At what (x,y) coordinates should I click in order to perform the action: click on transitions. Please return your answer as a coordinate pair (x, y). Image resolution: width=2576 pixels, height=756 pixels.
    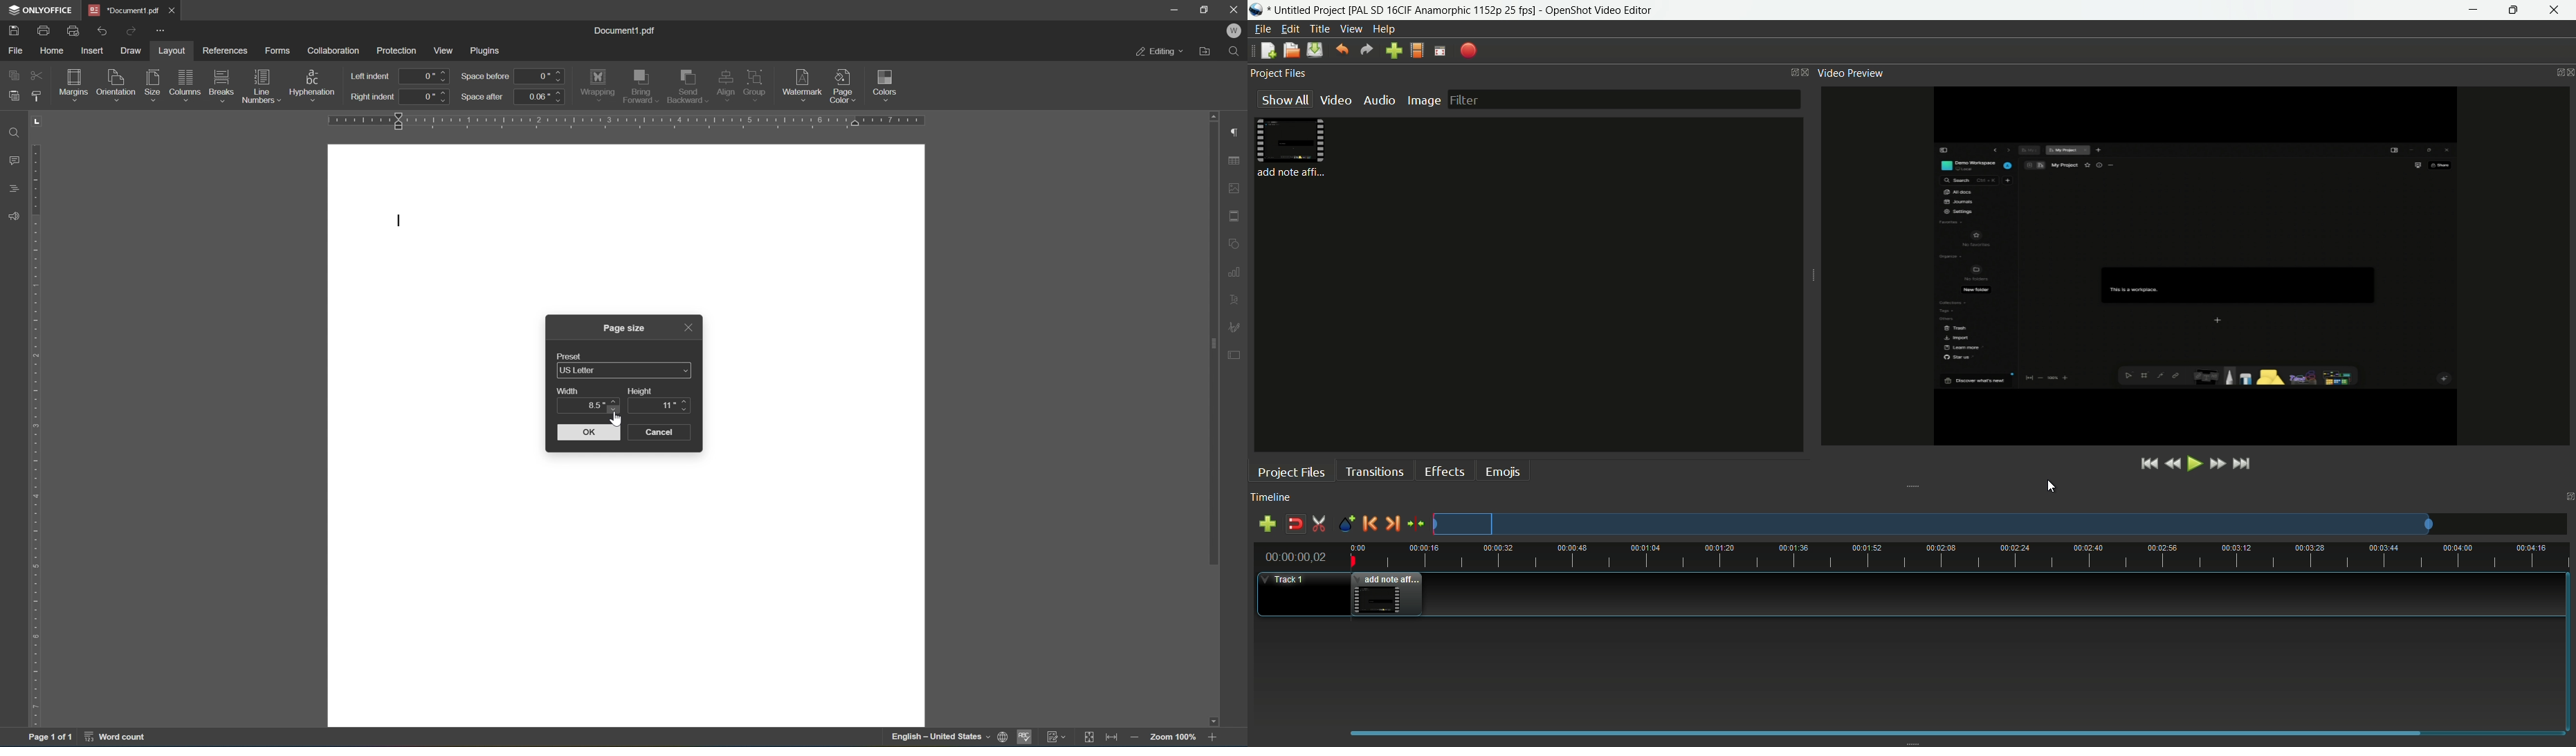
    Looking at the image, I should click on (1374, 471).